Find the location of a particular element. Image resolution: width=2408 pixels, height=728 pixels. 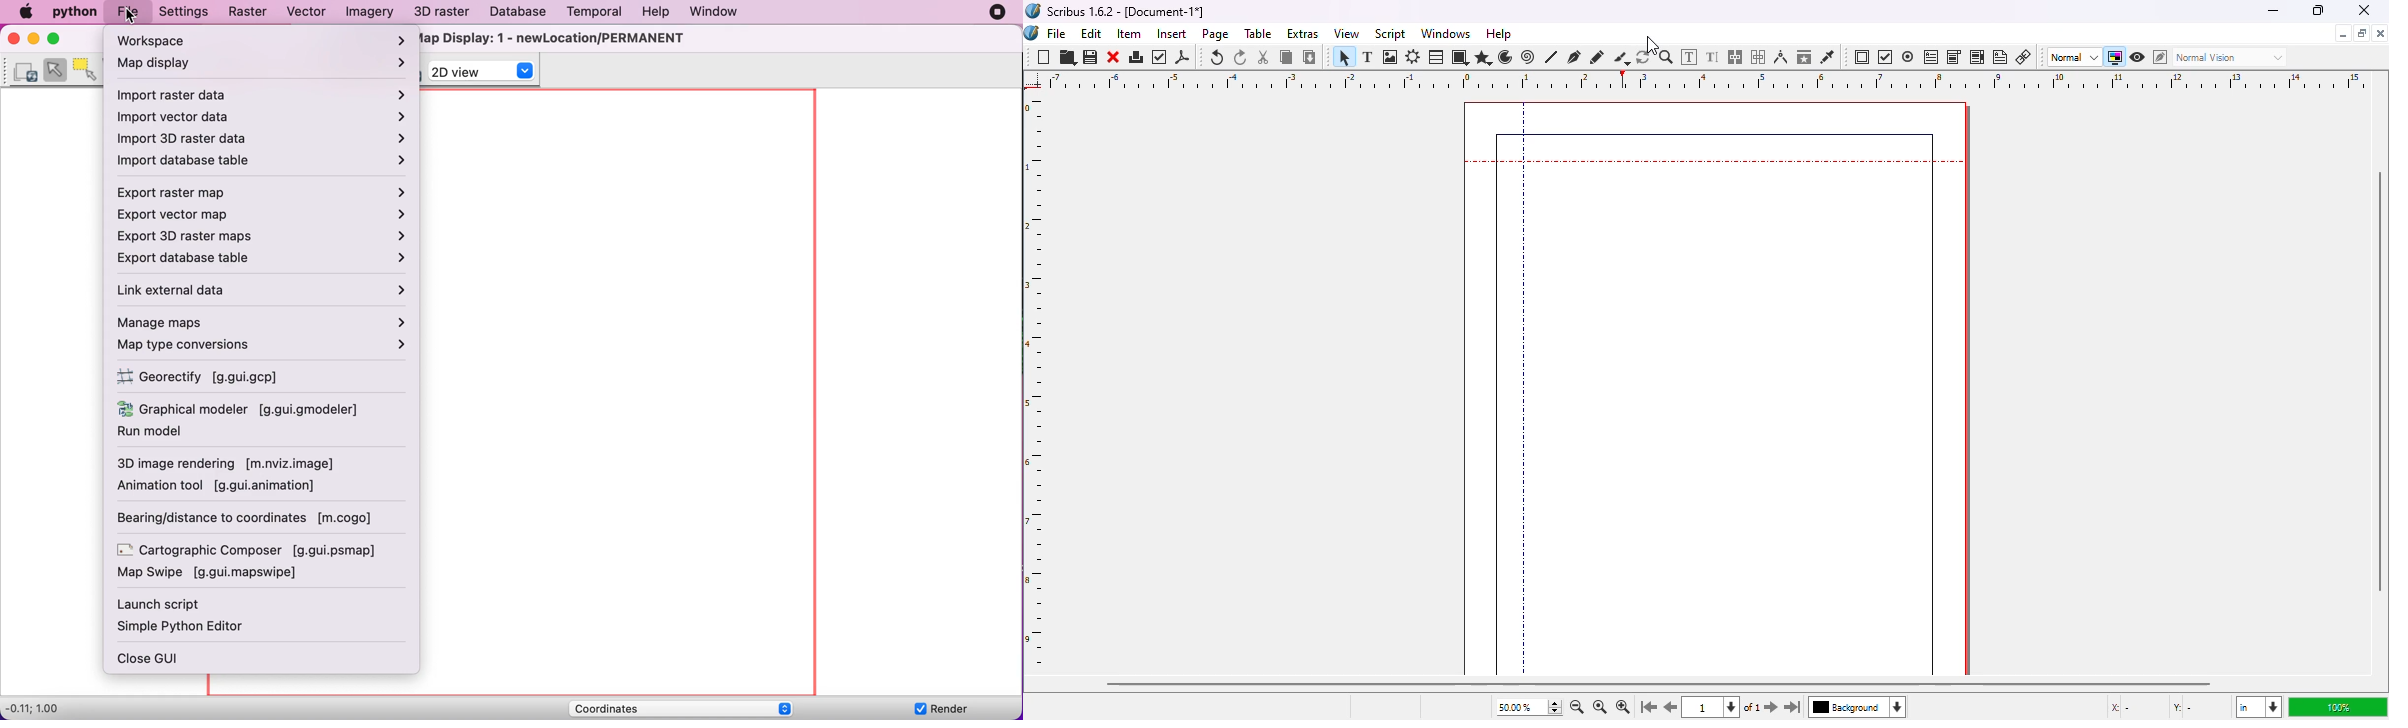

text frame is located at coordinates (1367, 57).